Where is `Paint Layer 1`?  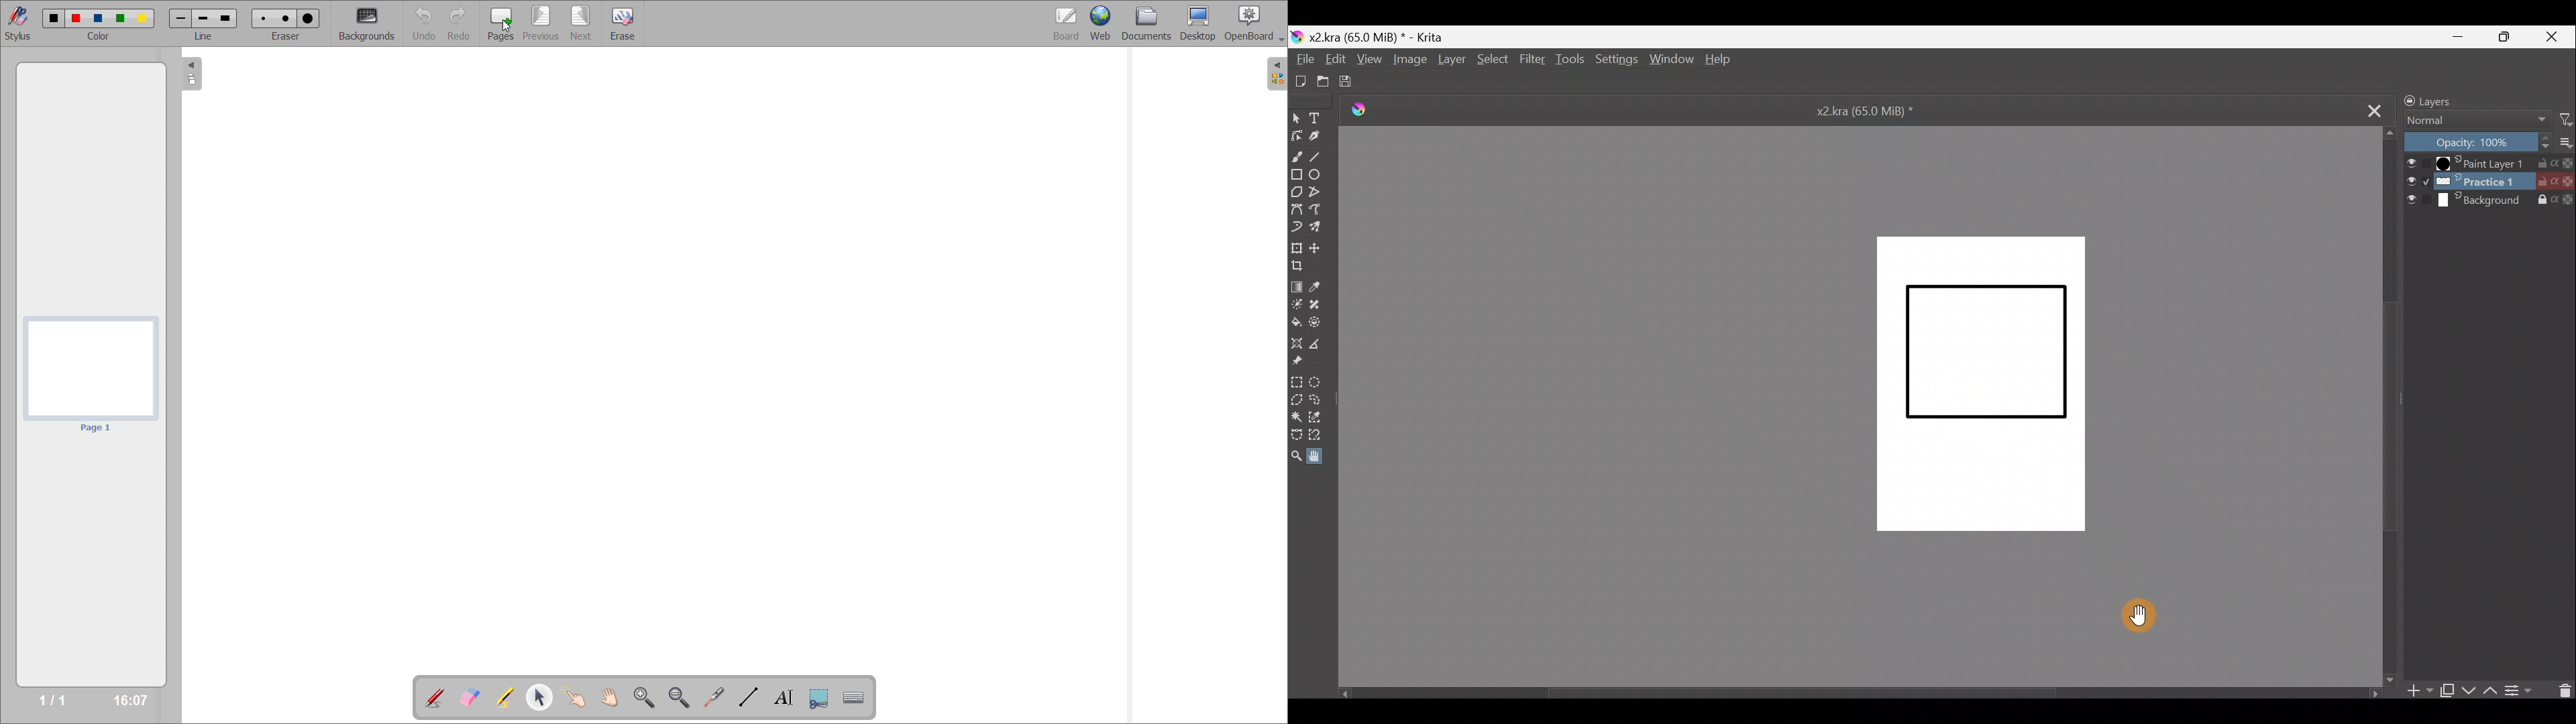 Paint Layer 1 is located at coordinates (2489, 165).